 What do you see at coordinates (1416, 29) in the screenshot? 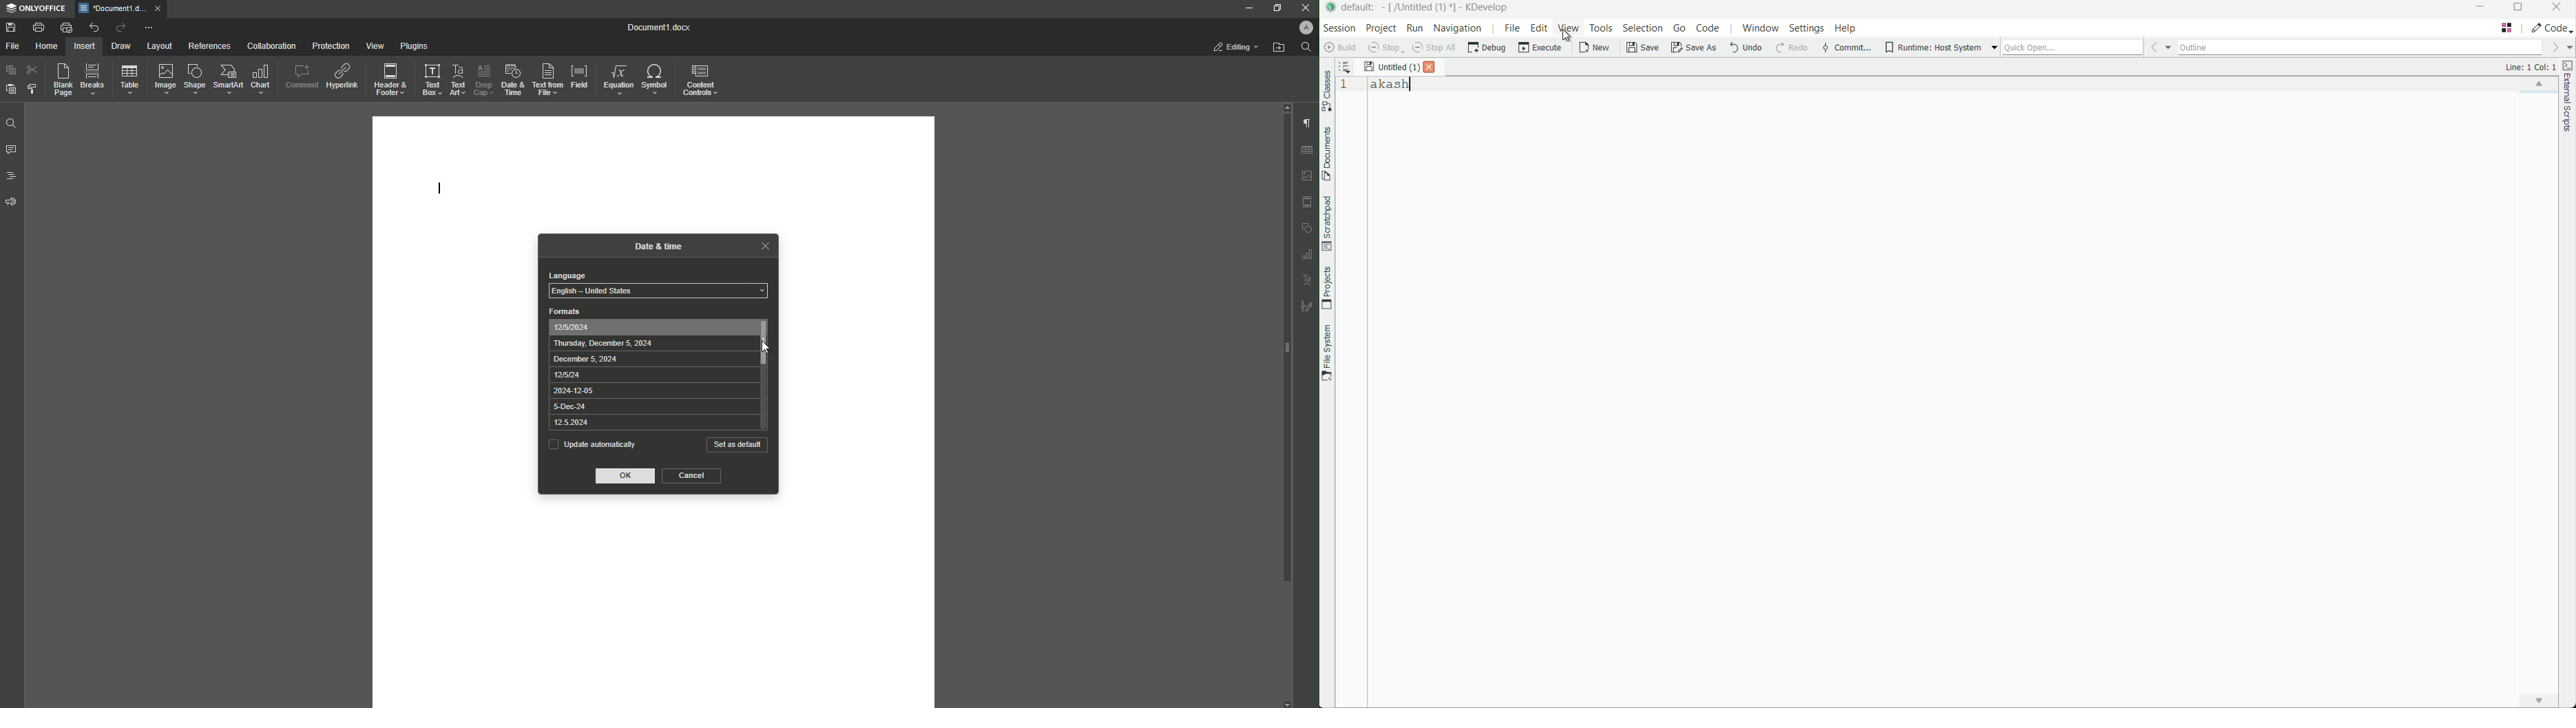
I see `run` at bounding box center [1416, 29].